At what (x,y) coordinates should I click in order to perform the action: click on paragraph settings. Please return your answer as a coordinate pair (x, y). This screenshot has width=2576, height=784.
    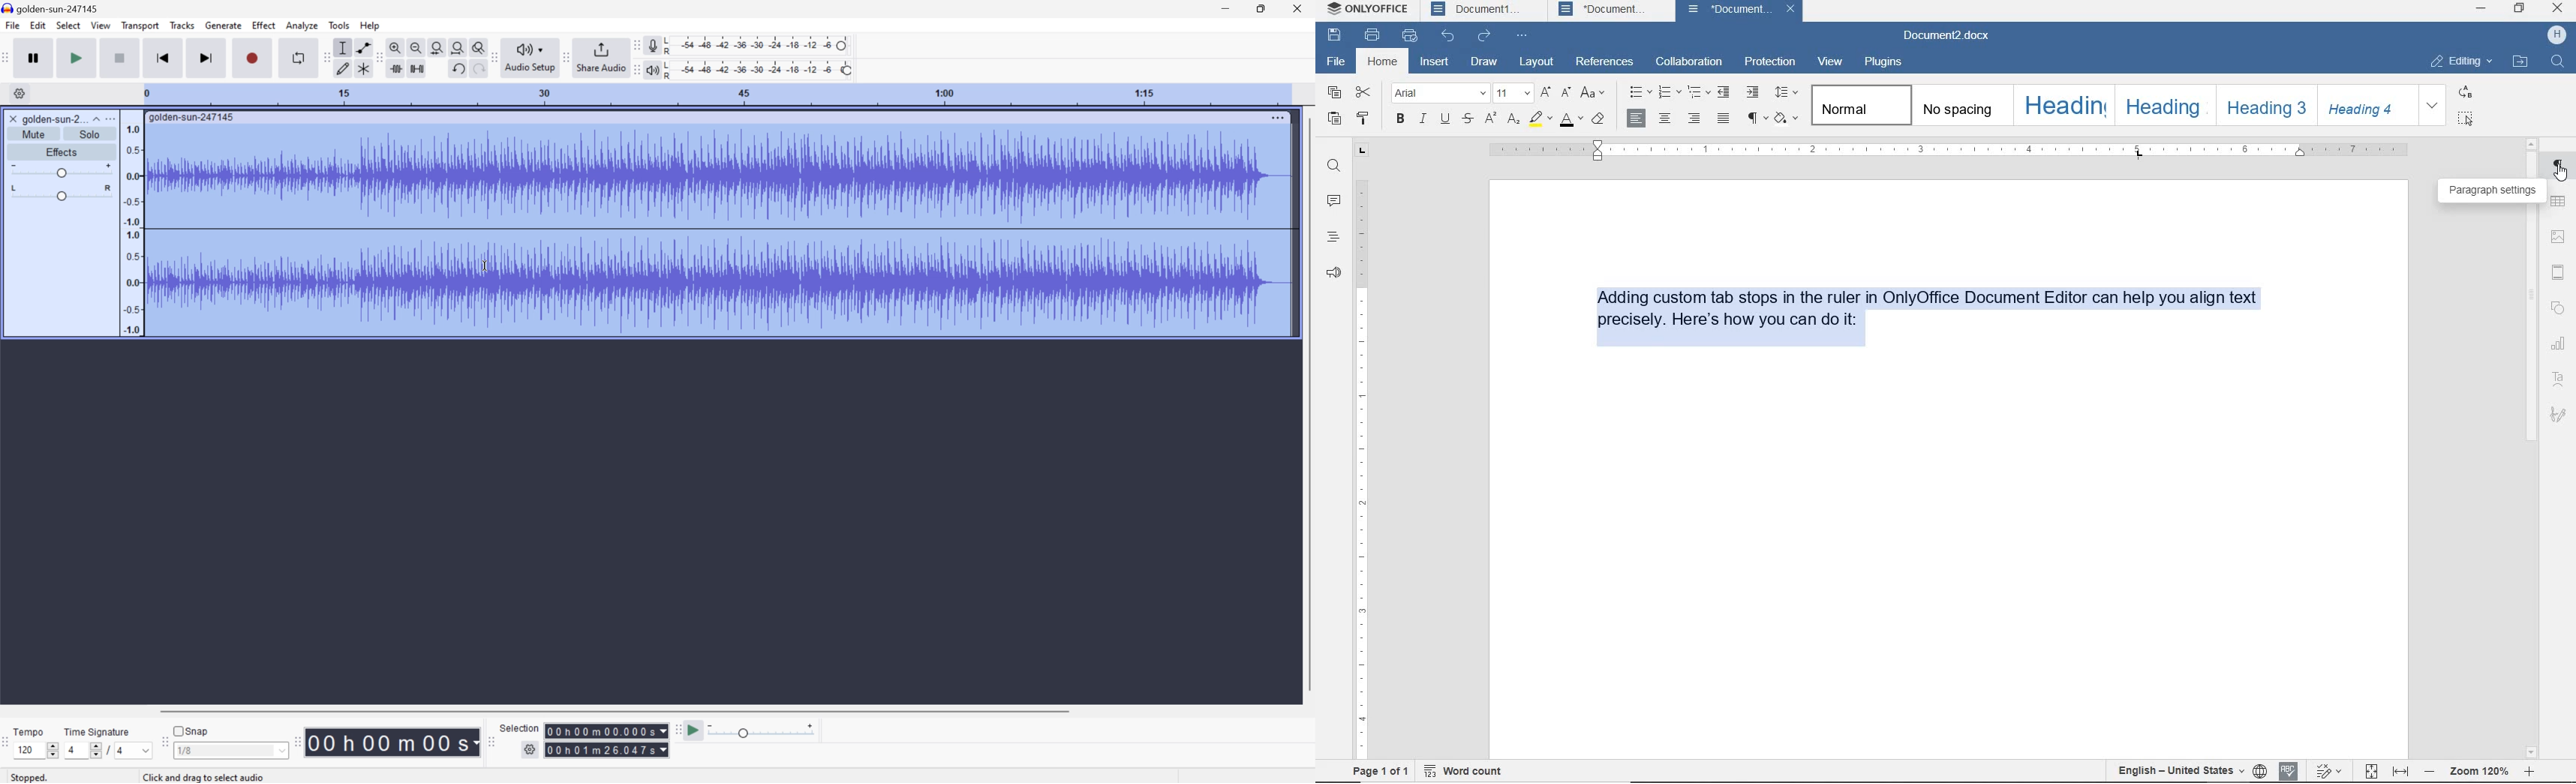
    Looking at the image, I should click on (2559, 165).